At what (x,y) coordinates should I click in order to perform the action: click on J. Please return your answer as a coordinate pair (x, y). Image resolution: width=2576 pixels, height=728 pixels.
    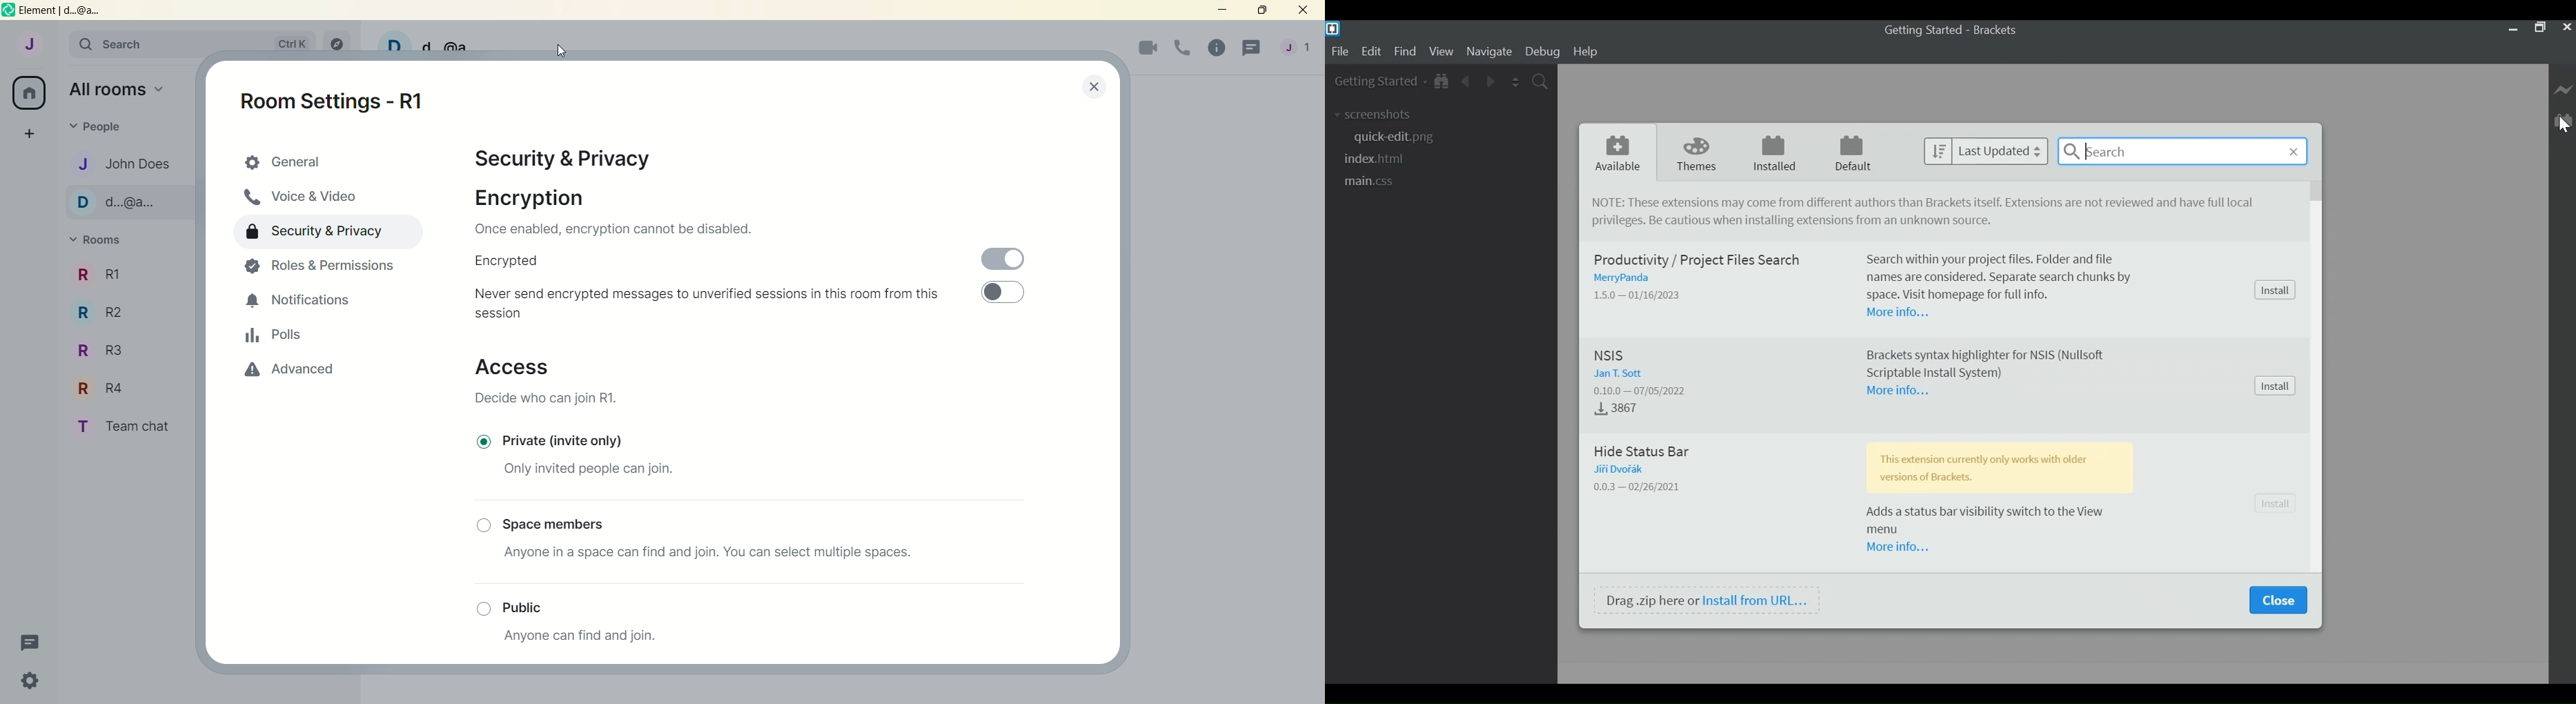
    Looking at the image, I should click on (28, 43).